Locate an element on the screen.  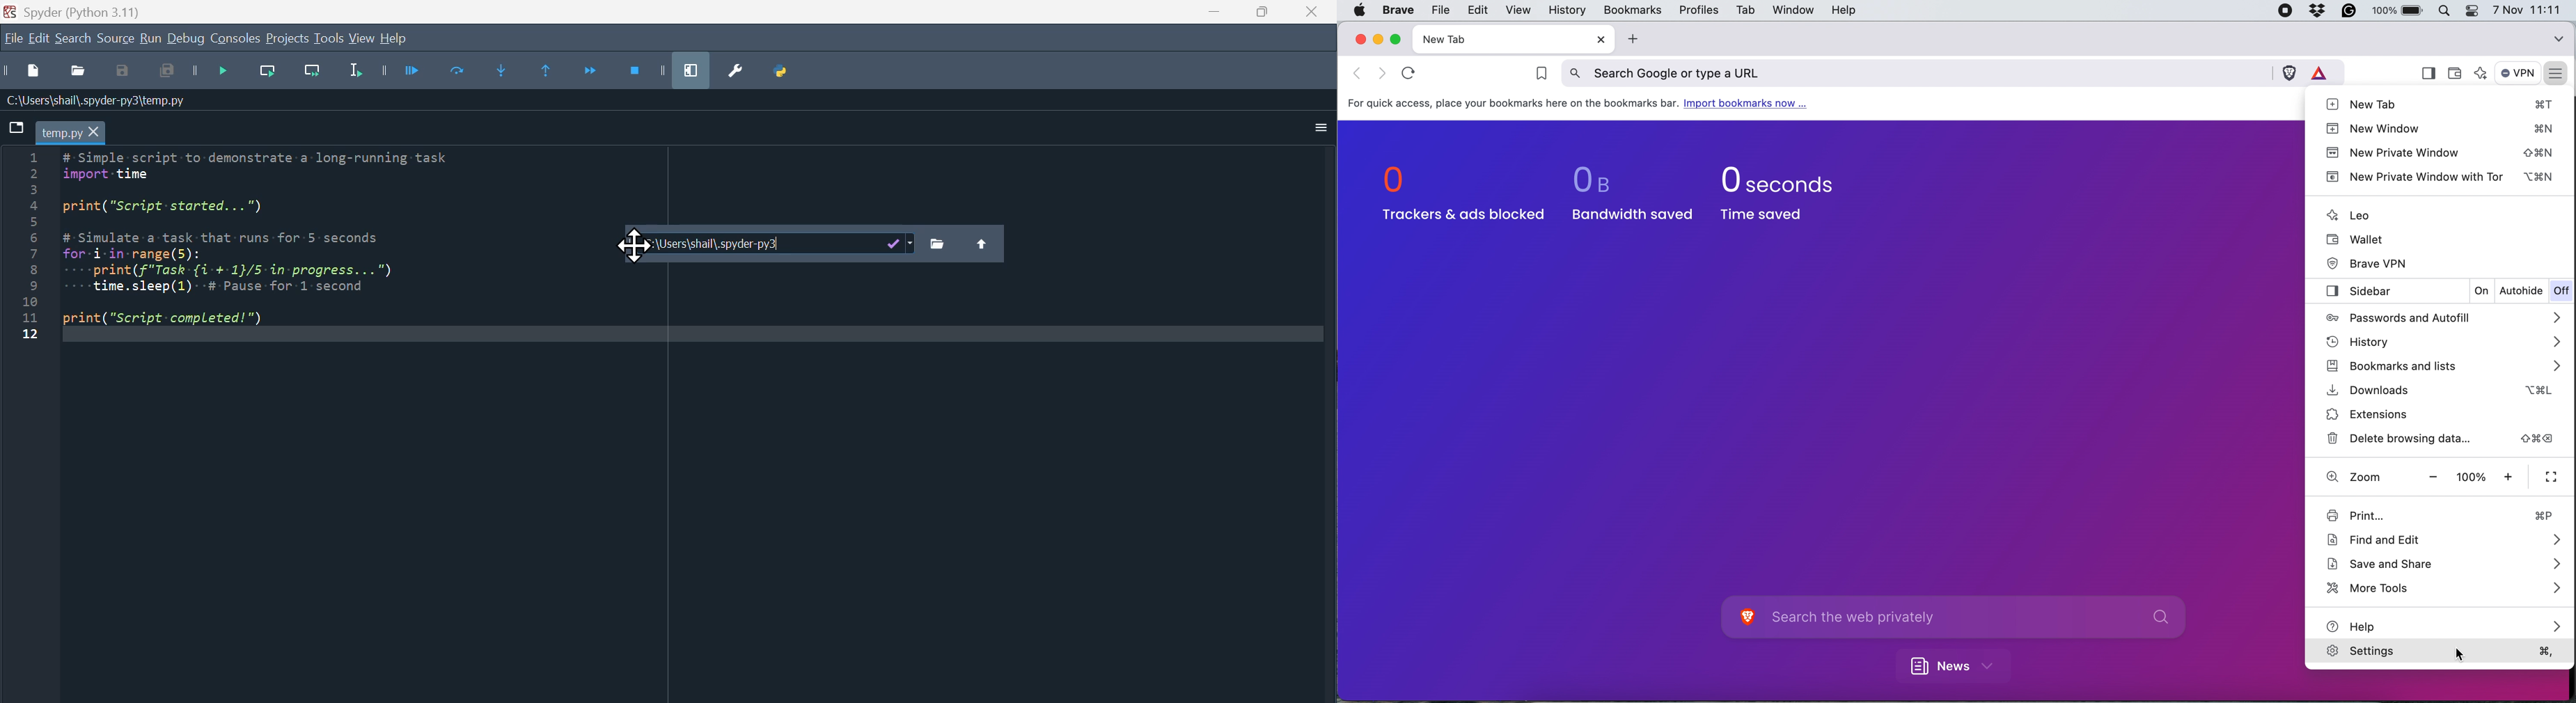
bookmarks is located at coordinates (1632, 9).